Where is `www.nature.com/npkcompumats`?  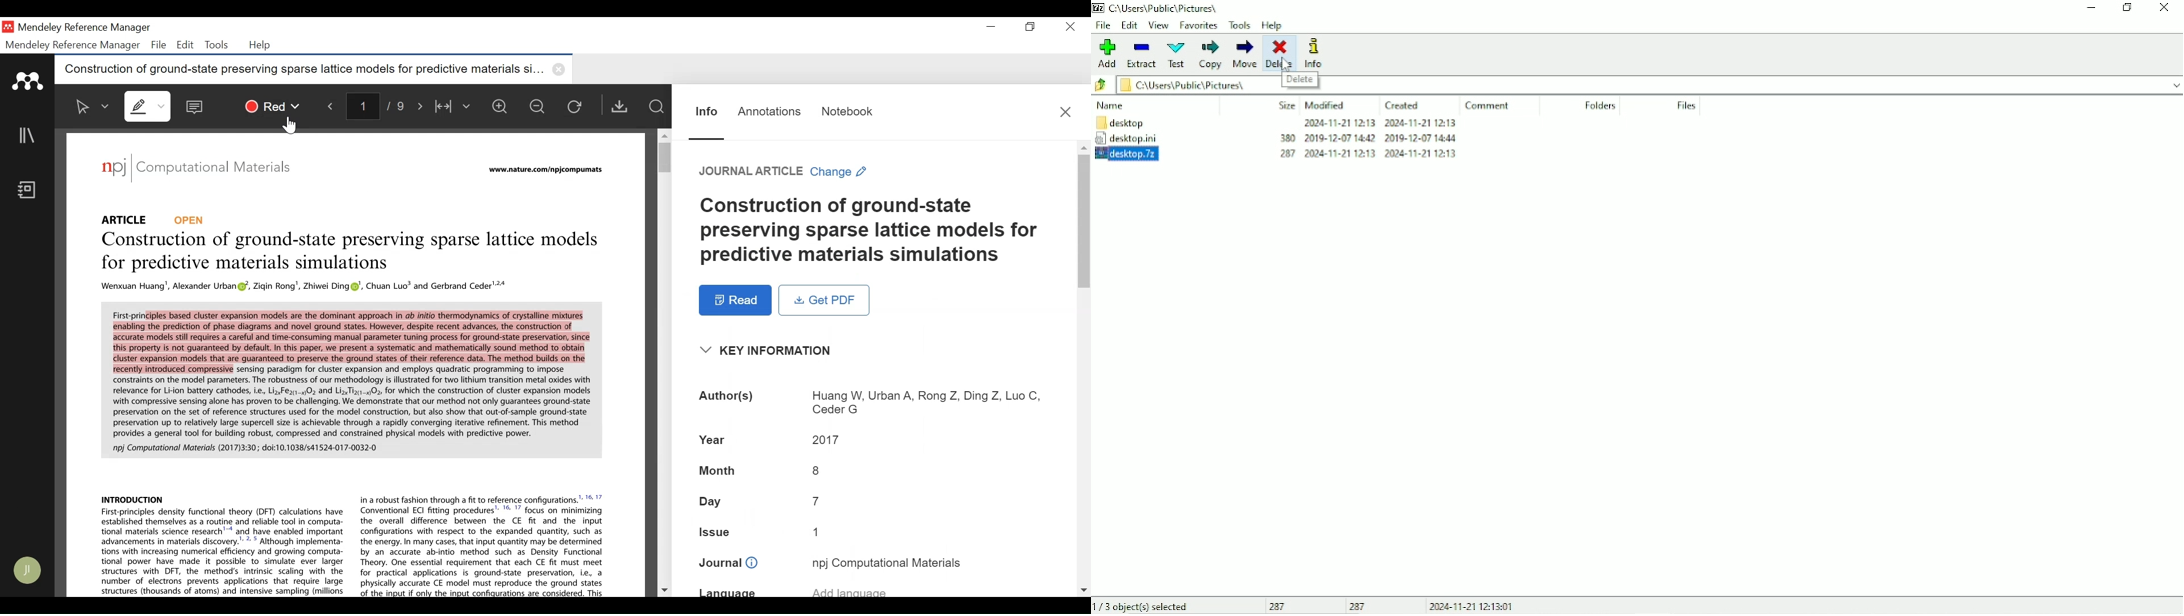 www.nature.com/npkcompumats is located at coordinates (549, 171).